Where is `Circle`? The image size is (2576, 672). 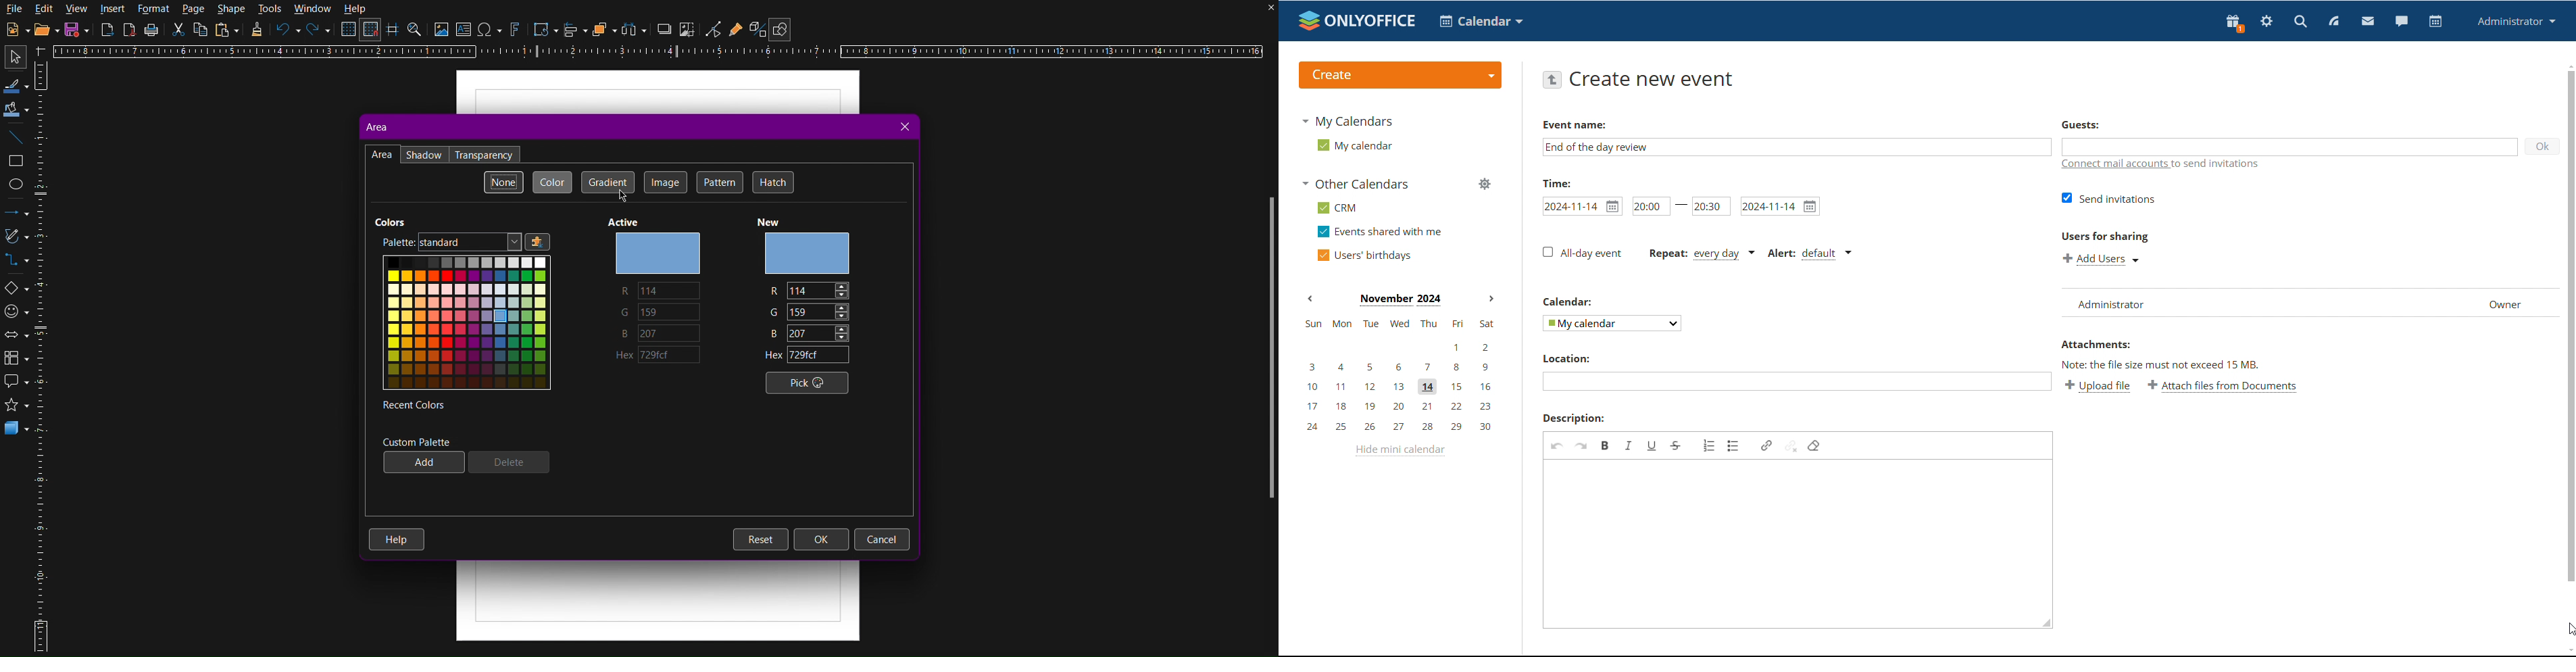
Circle is located at coordinates (17, 183).